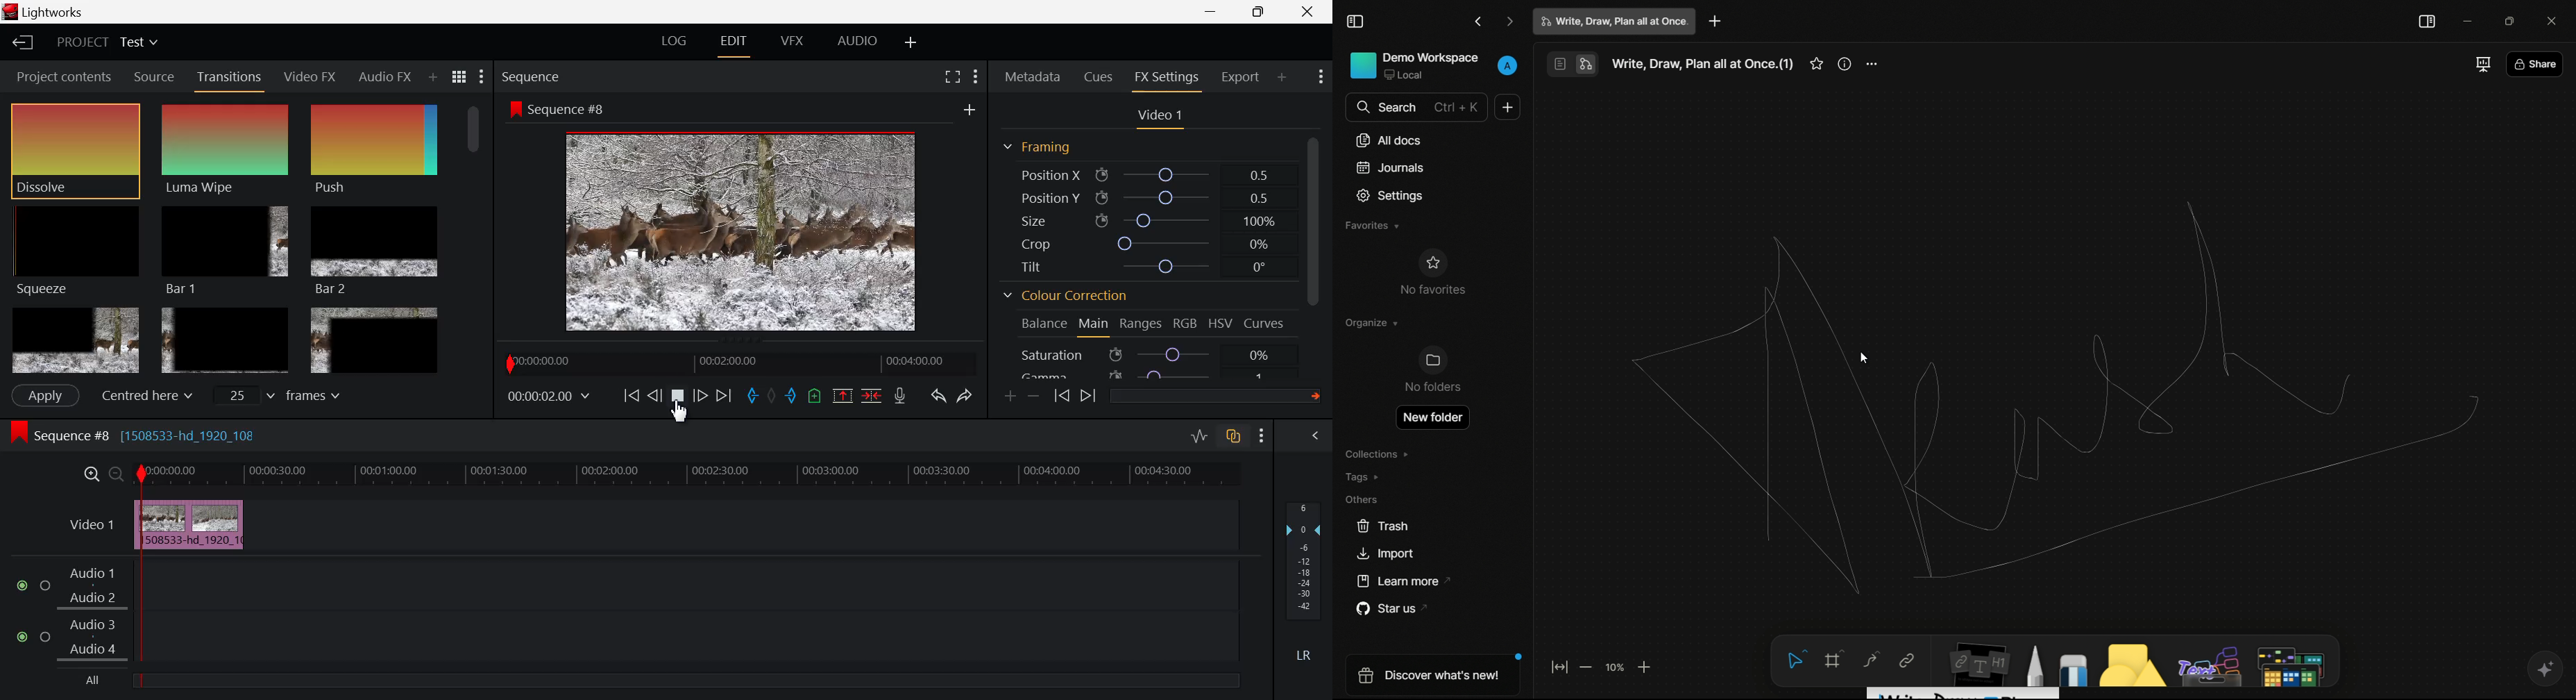 This screenshot has width=2576, height=700. I want to click on Undo, so click(937, 394).